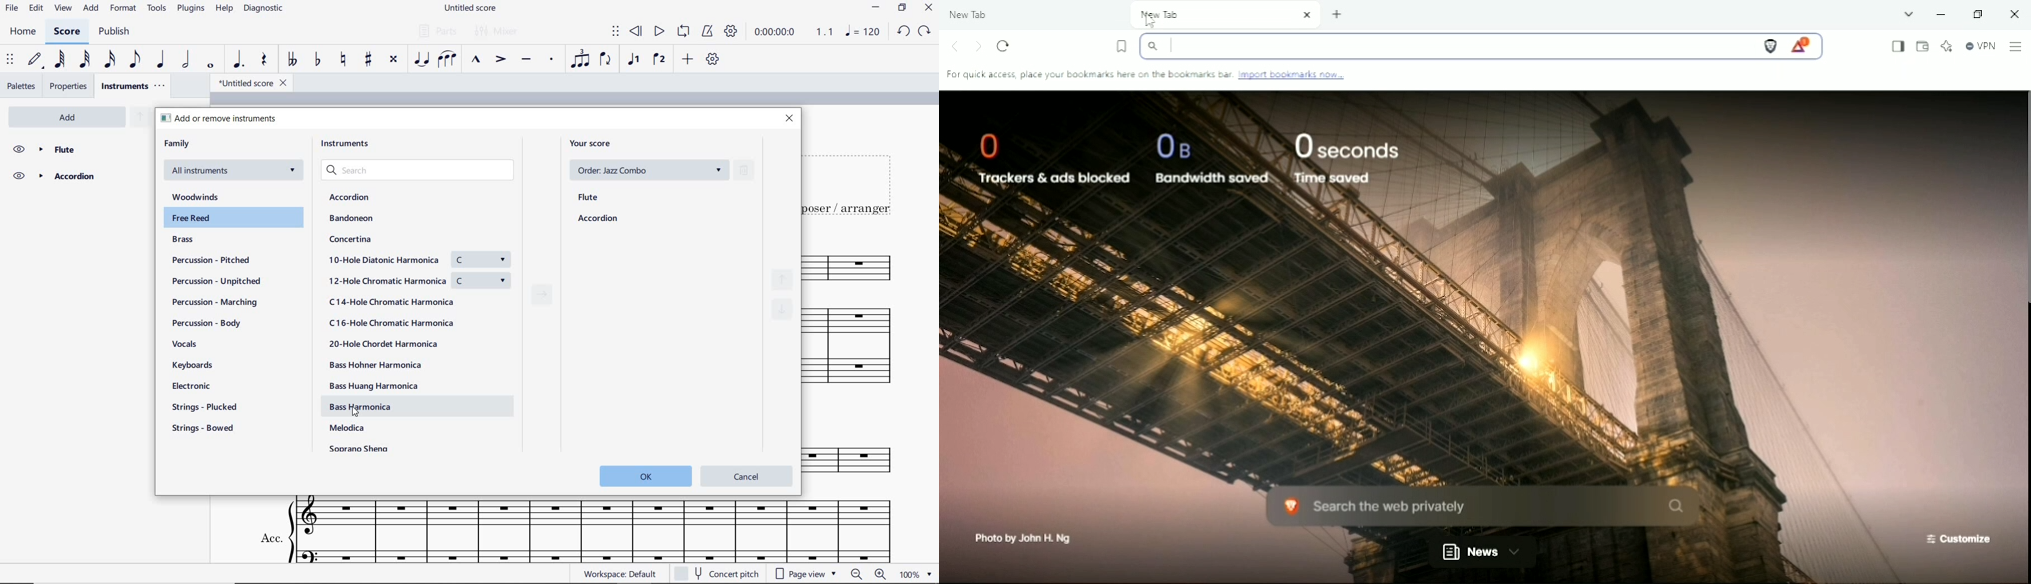 Image resolution: width=2044 pixels, height=588 pixels. What do you see at coordinates (23, 33) in the screenshot?
I see `HOME` at bounding box center [23, 33].